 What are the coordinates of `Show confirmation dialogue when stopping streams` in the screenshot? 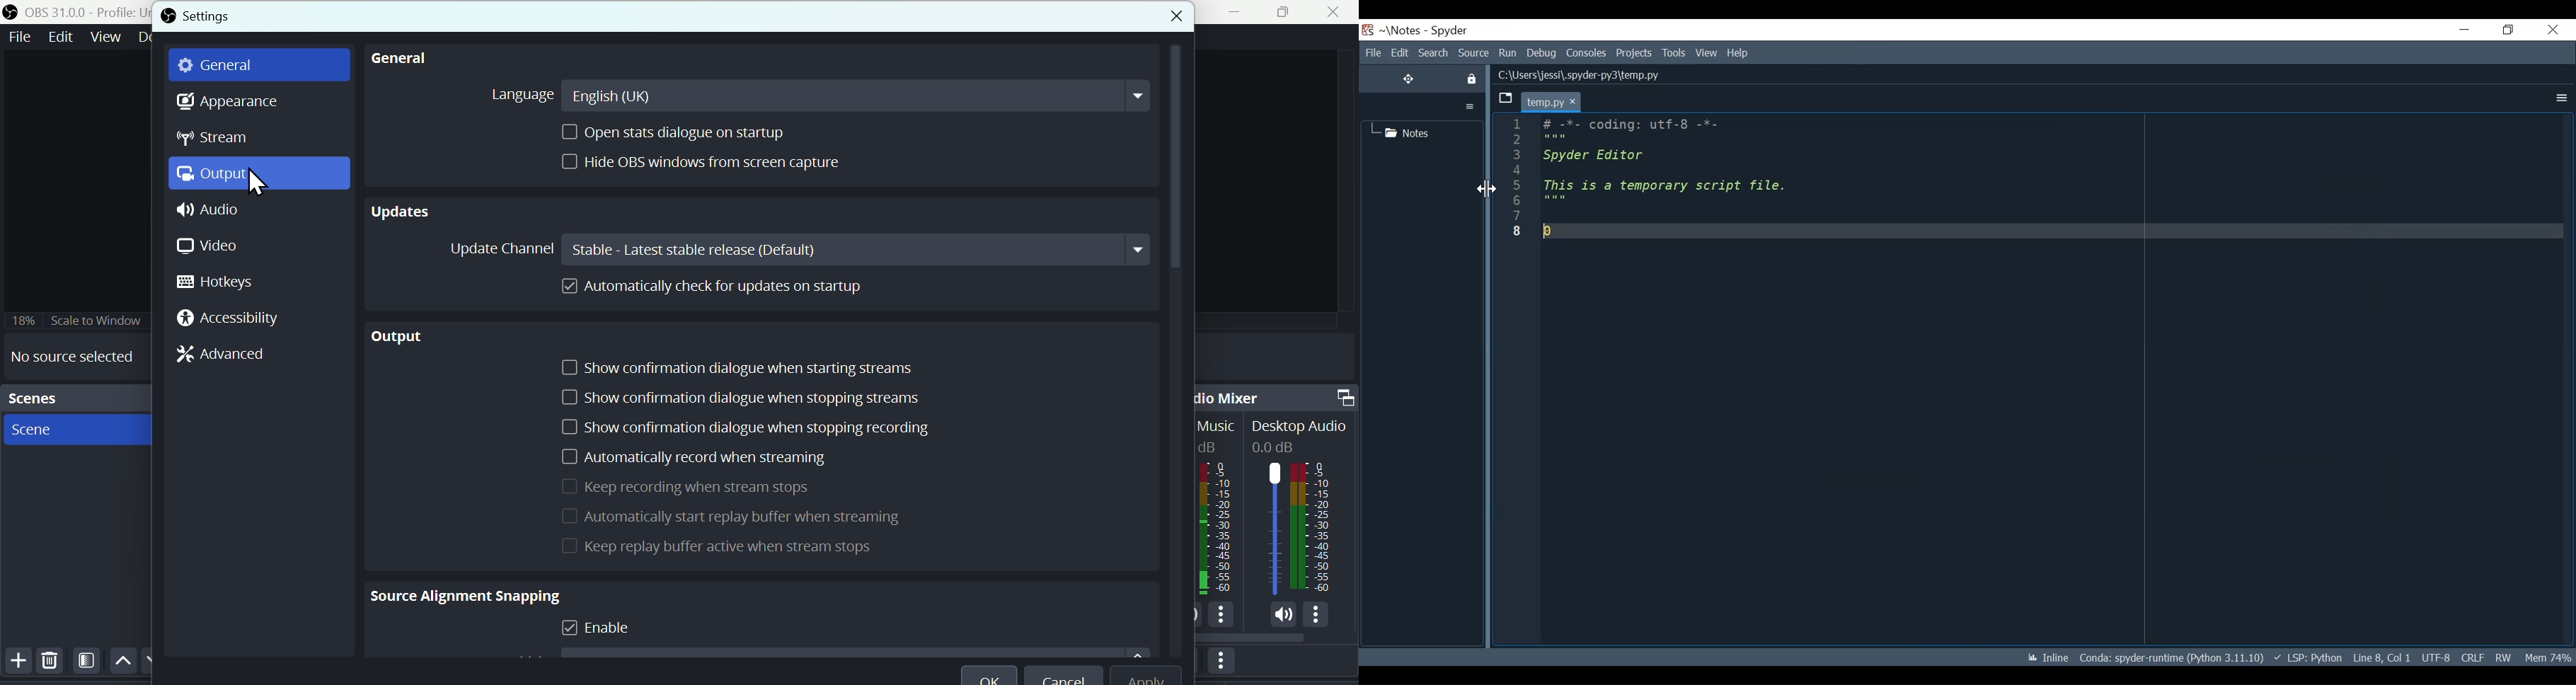 It's located at (746, 398).